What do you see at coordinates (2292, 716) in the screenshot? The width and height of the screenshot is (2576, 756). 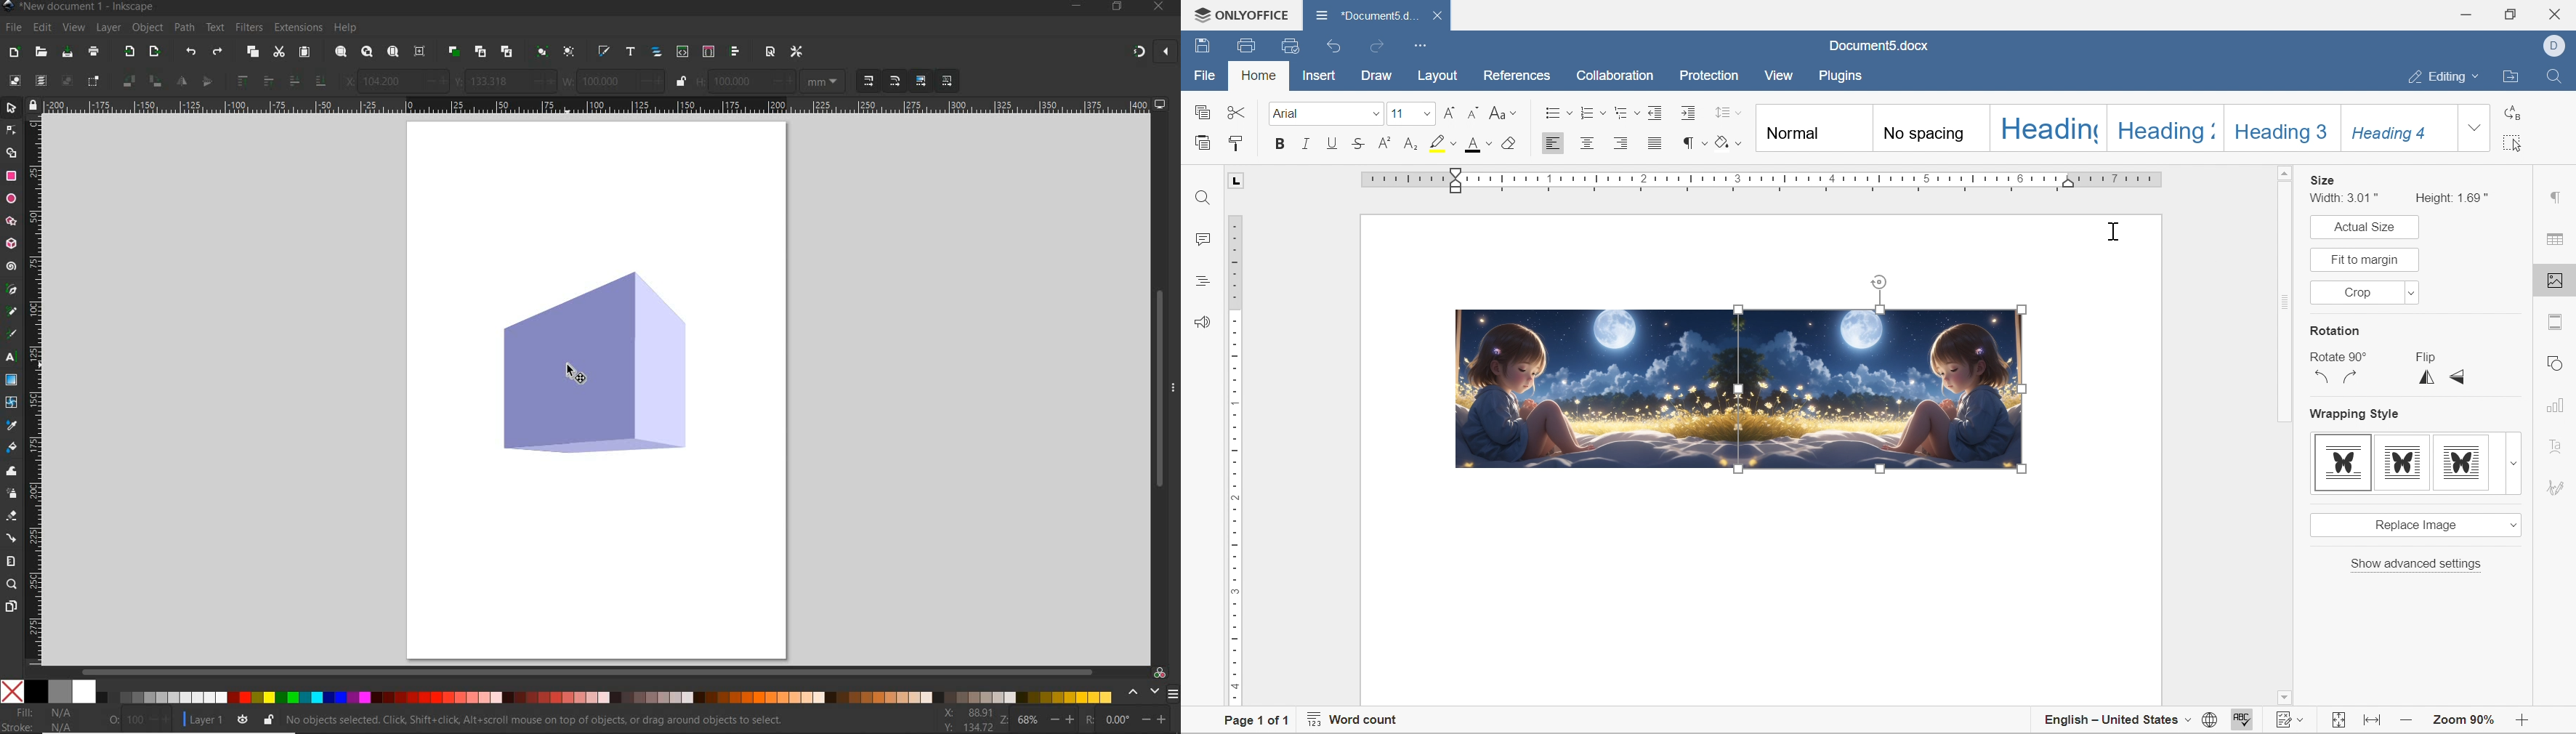 I see `track changes` at bounding box center [2292, 716].